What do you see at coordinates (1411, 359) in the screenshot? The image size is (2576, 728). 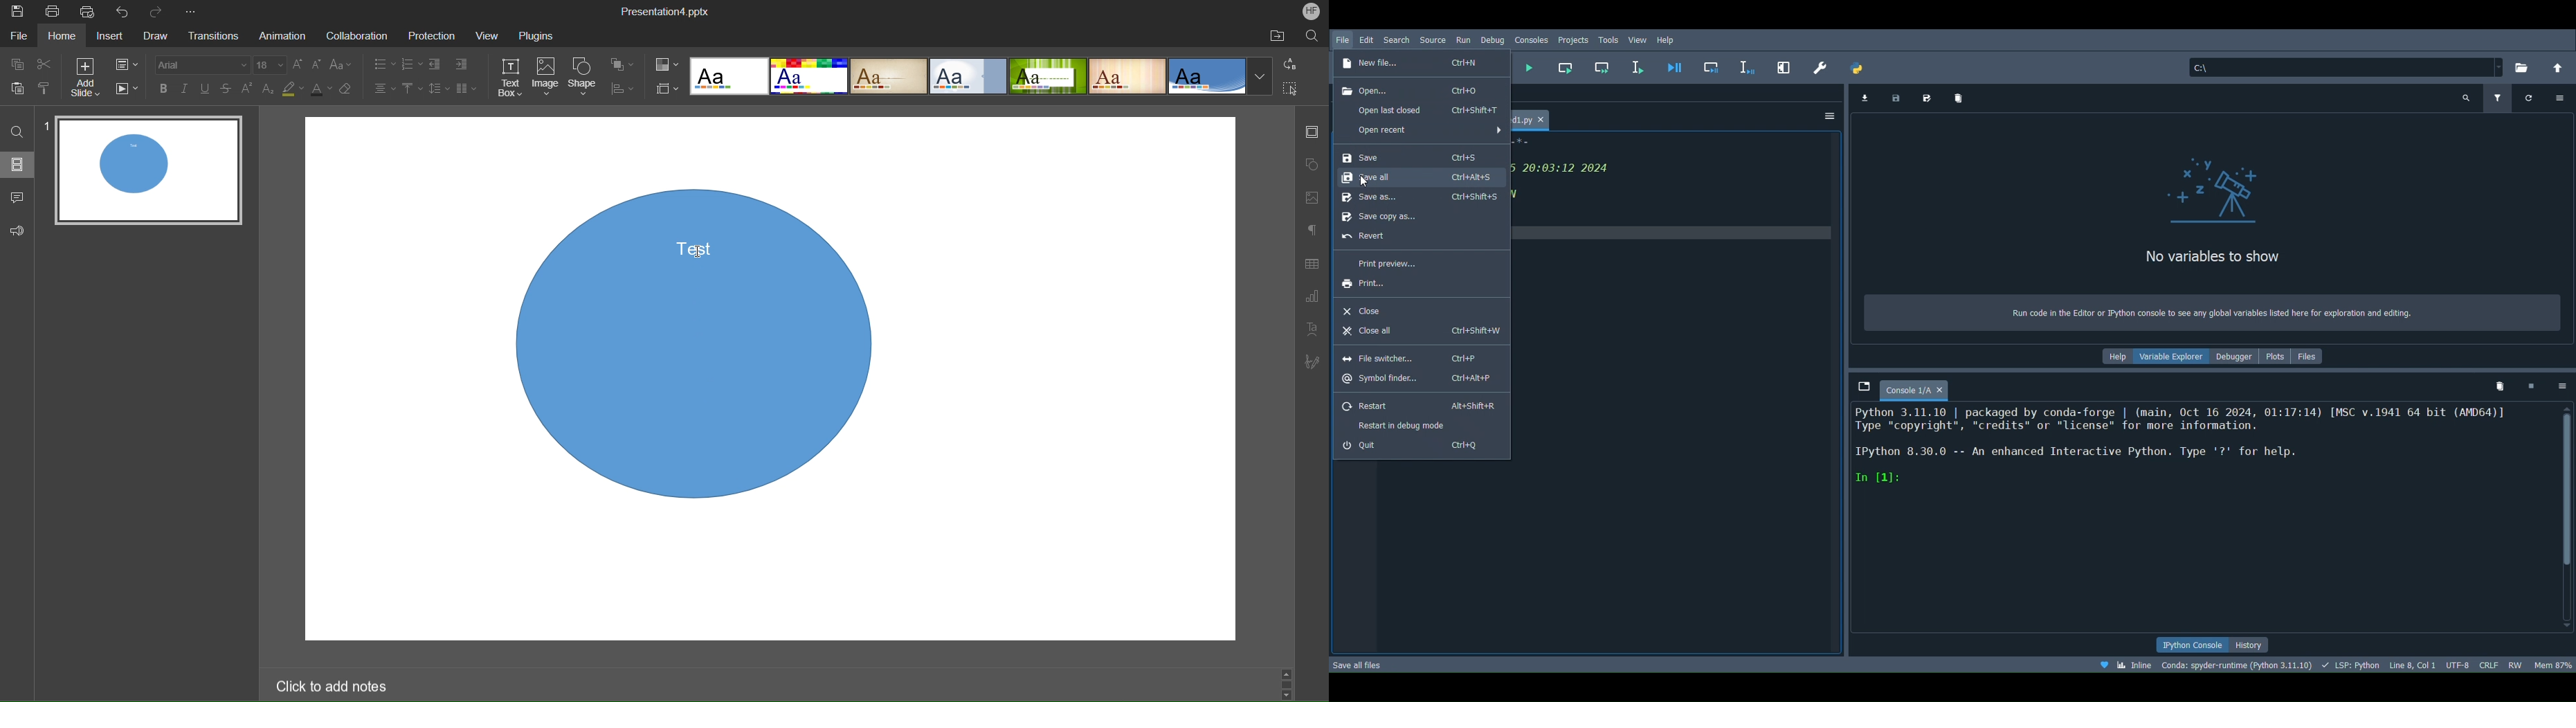 I see `File switcher` at bounding box center [1411, 359].